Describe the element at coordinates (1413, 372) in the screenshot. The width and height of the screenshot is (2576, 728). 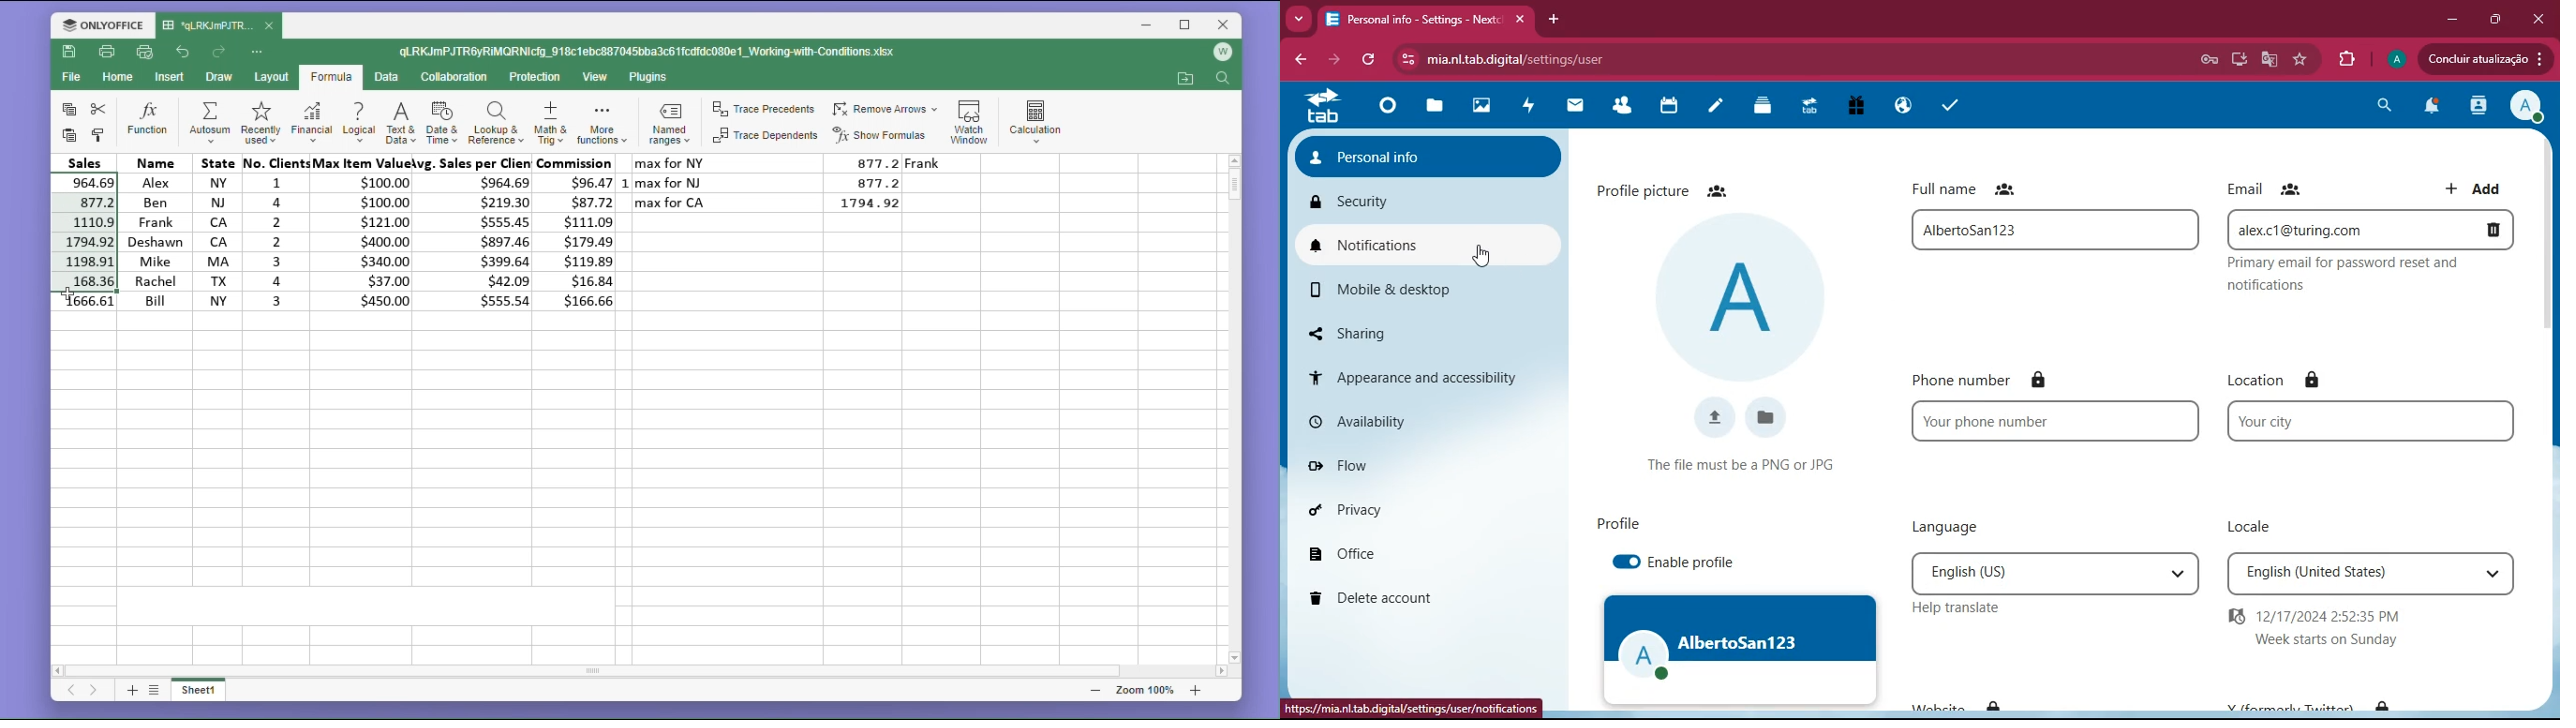
I see `appearance` at that location.